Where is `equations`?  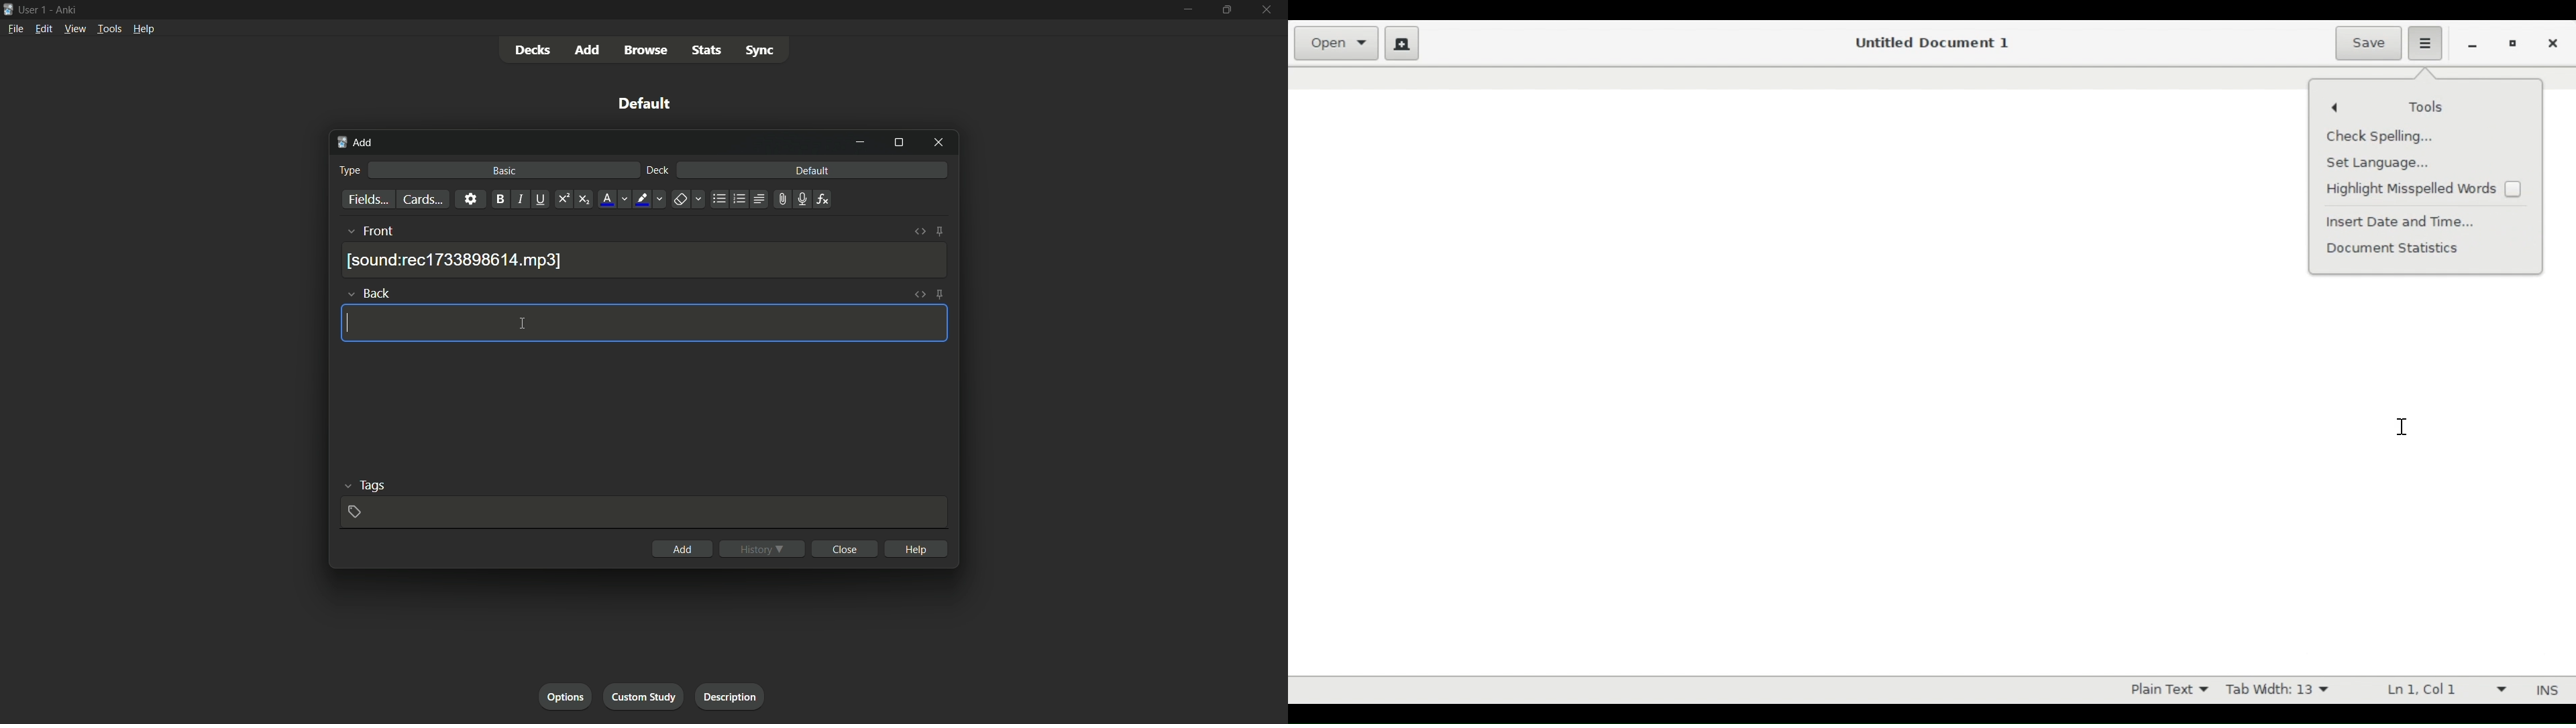 equations is located at coordinates (822, 199).